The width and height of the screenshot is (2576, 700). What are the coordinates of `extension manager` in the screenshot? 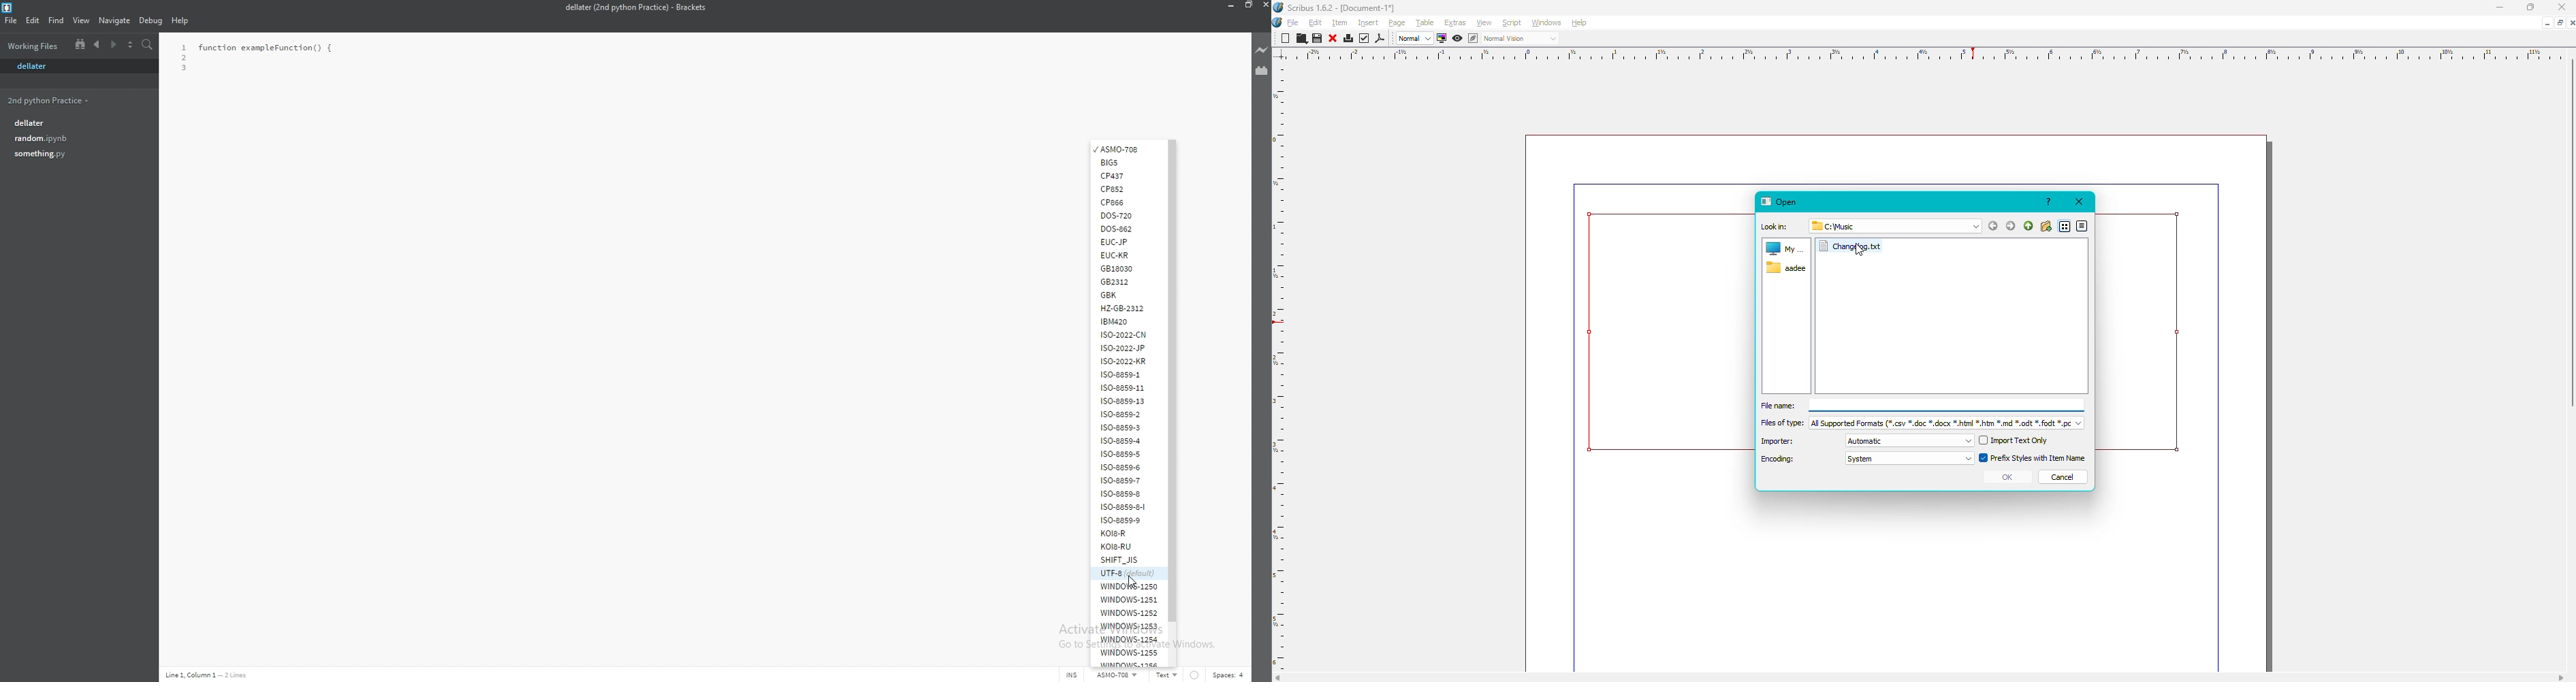 It's located at (1261, 72).